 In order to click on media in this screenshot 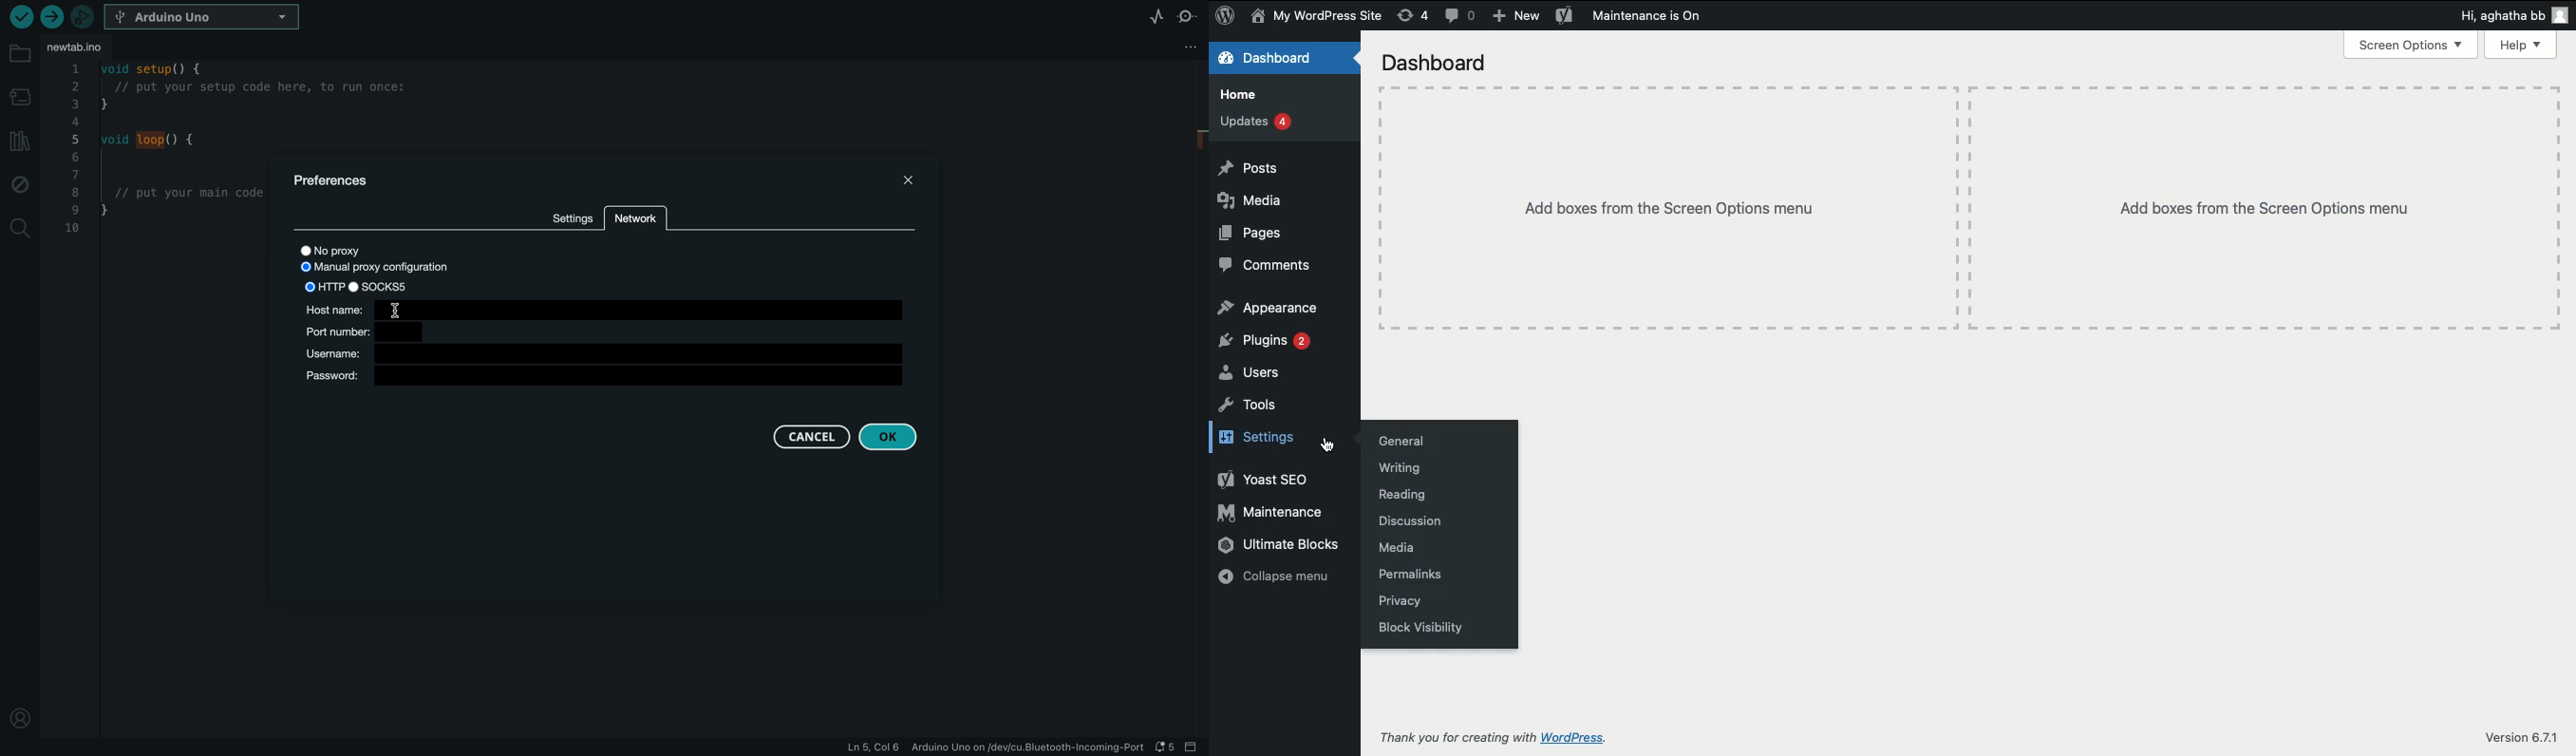, I will do `click(1255, 201)`.